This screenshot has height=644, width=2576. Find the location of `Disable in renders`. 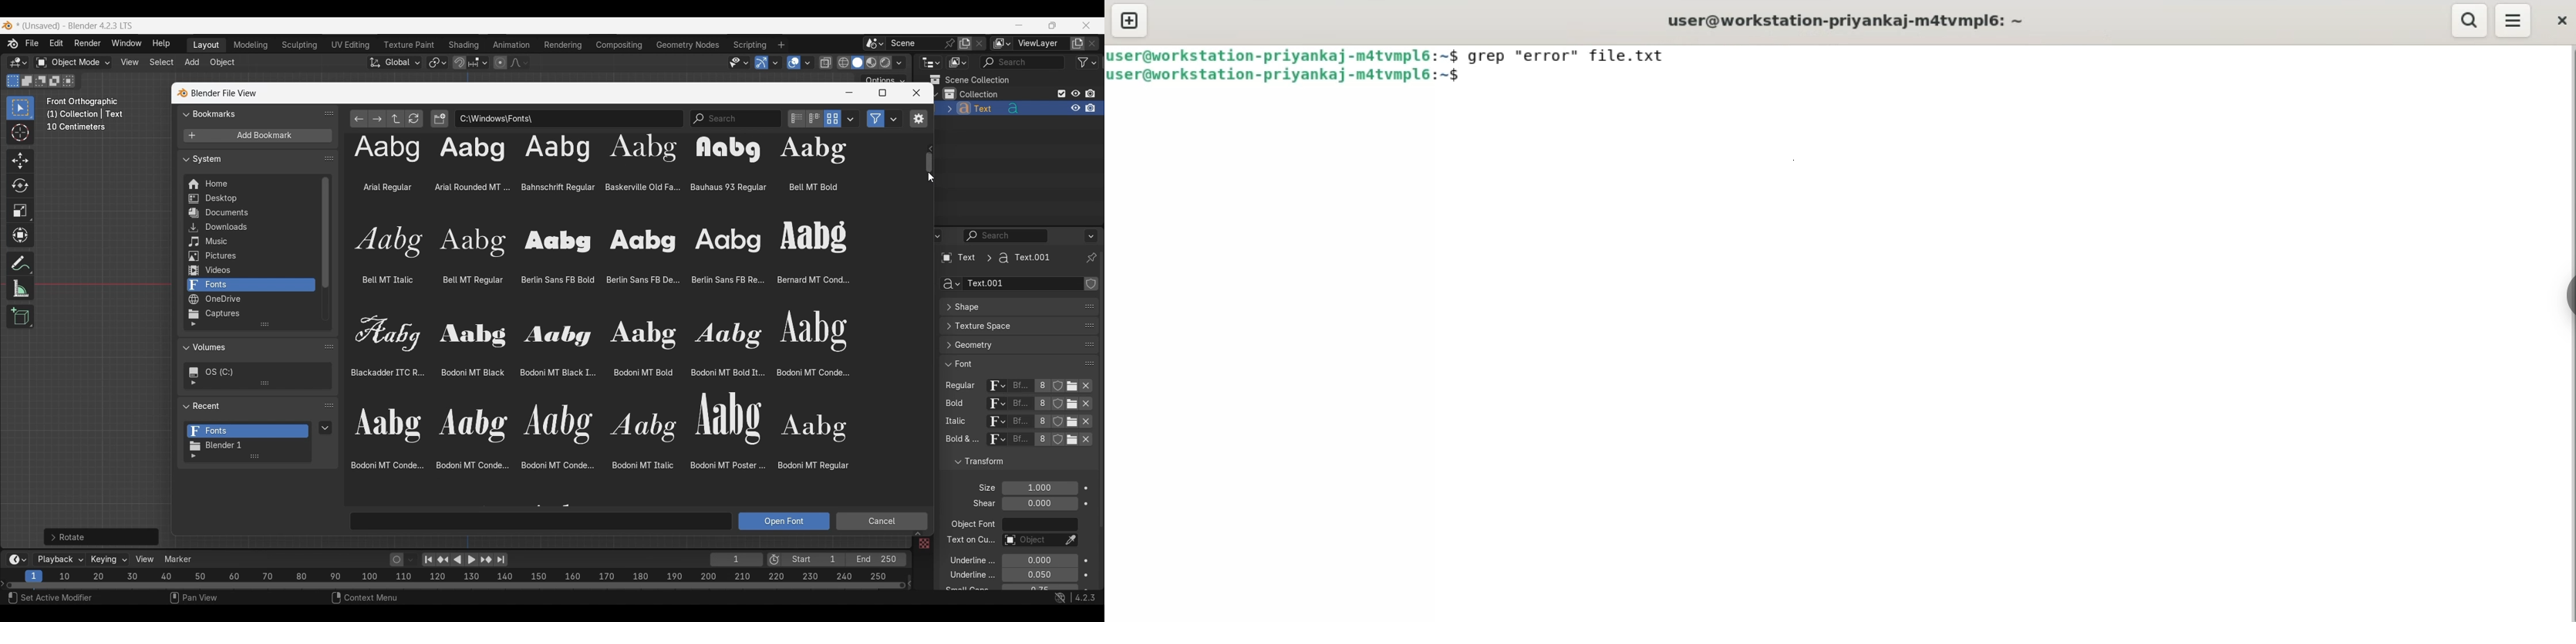

Disable in renders is located at coordinates (1091, 93).